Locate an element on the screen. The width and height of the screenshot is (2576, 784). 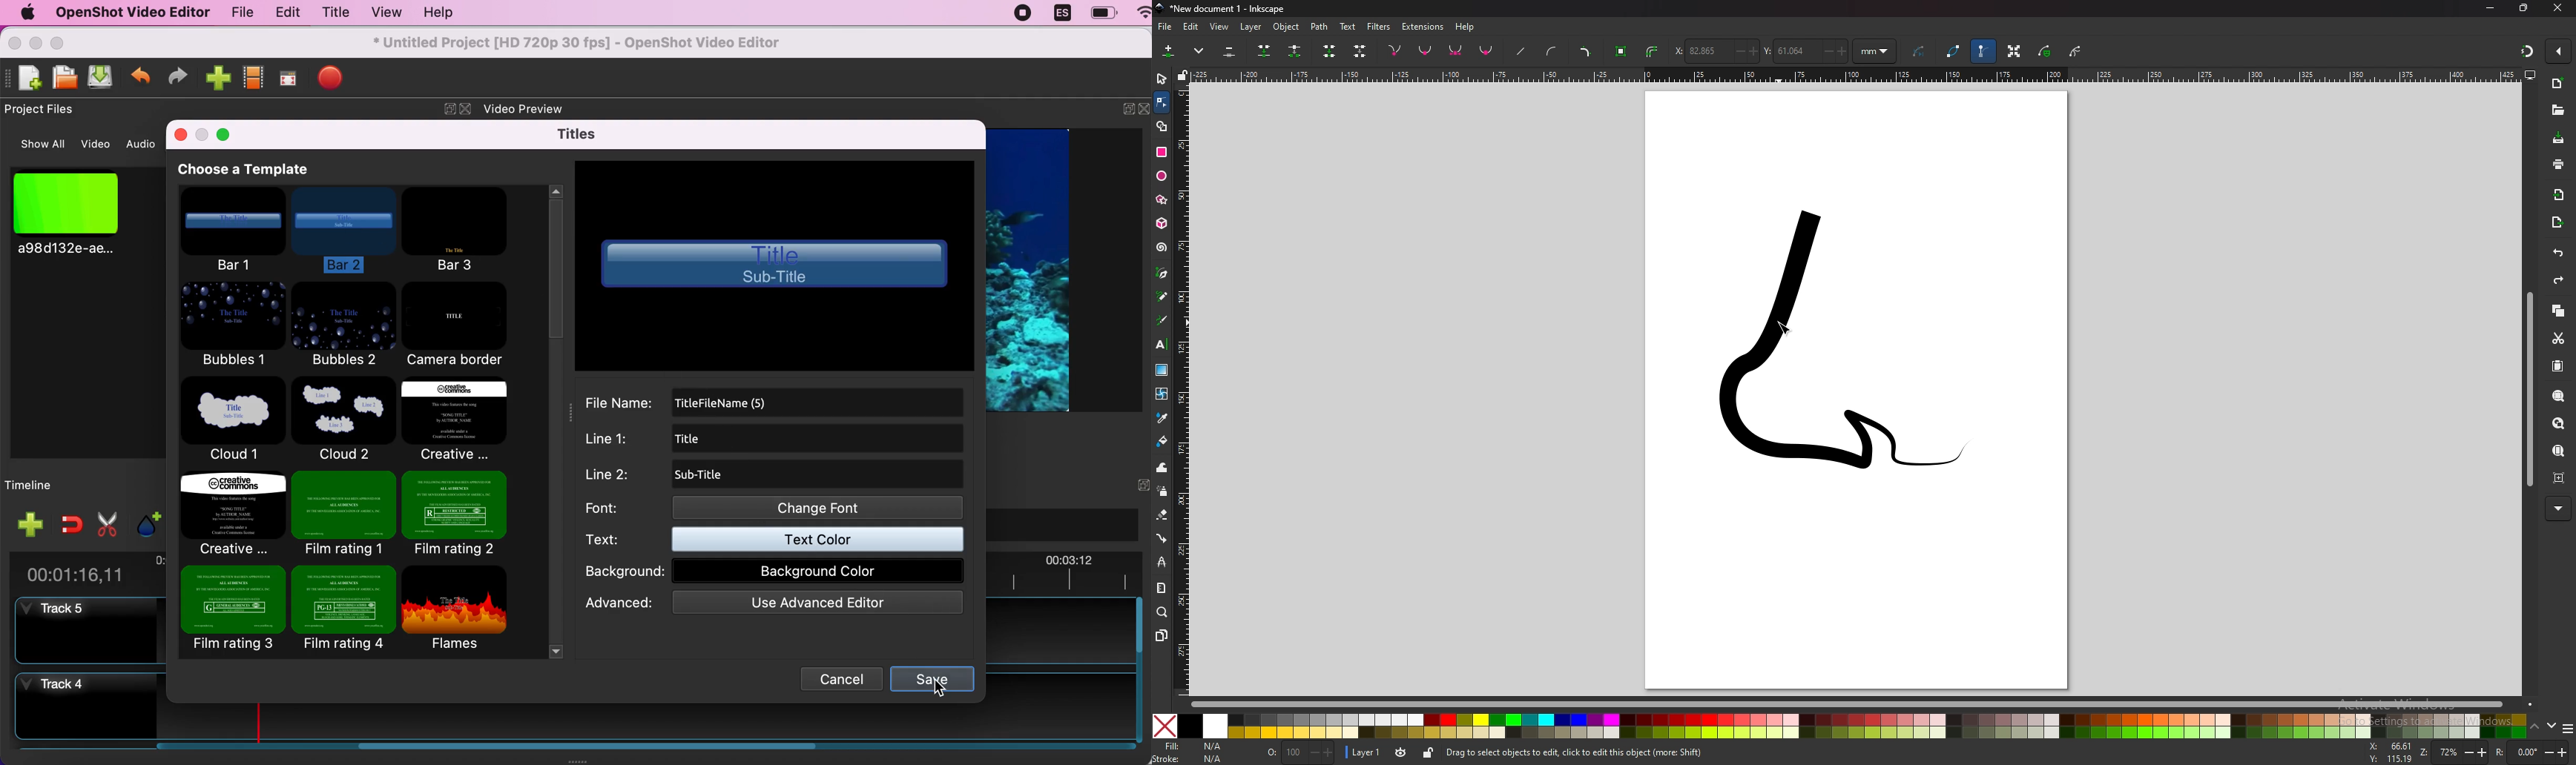
scroll bar is located at coordinates (488, 751).